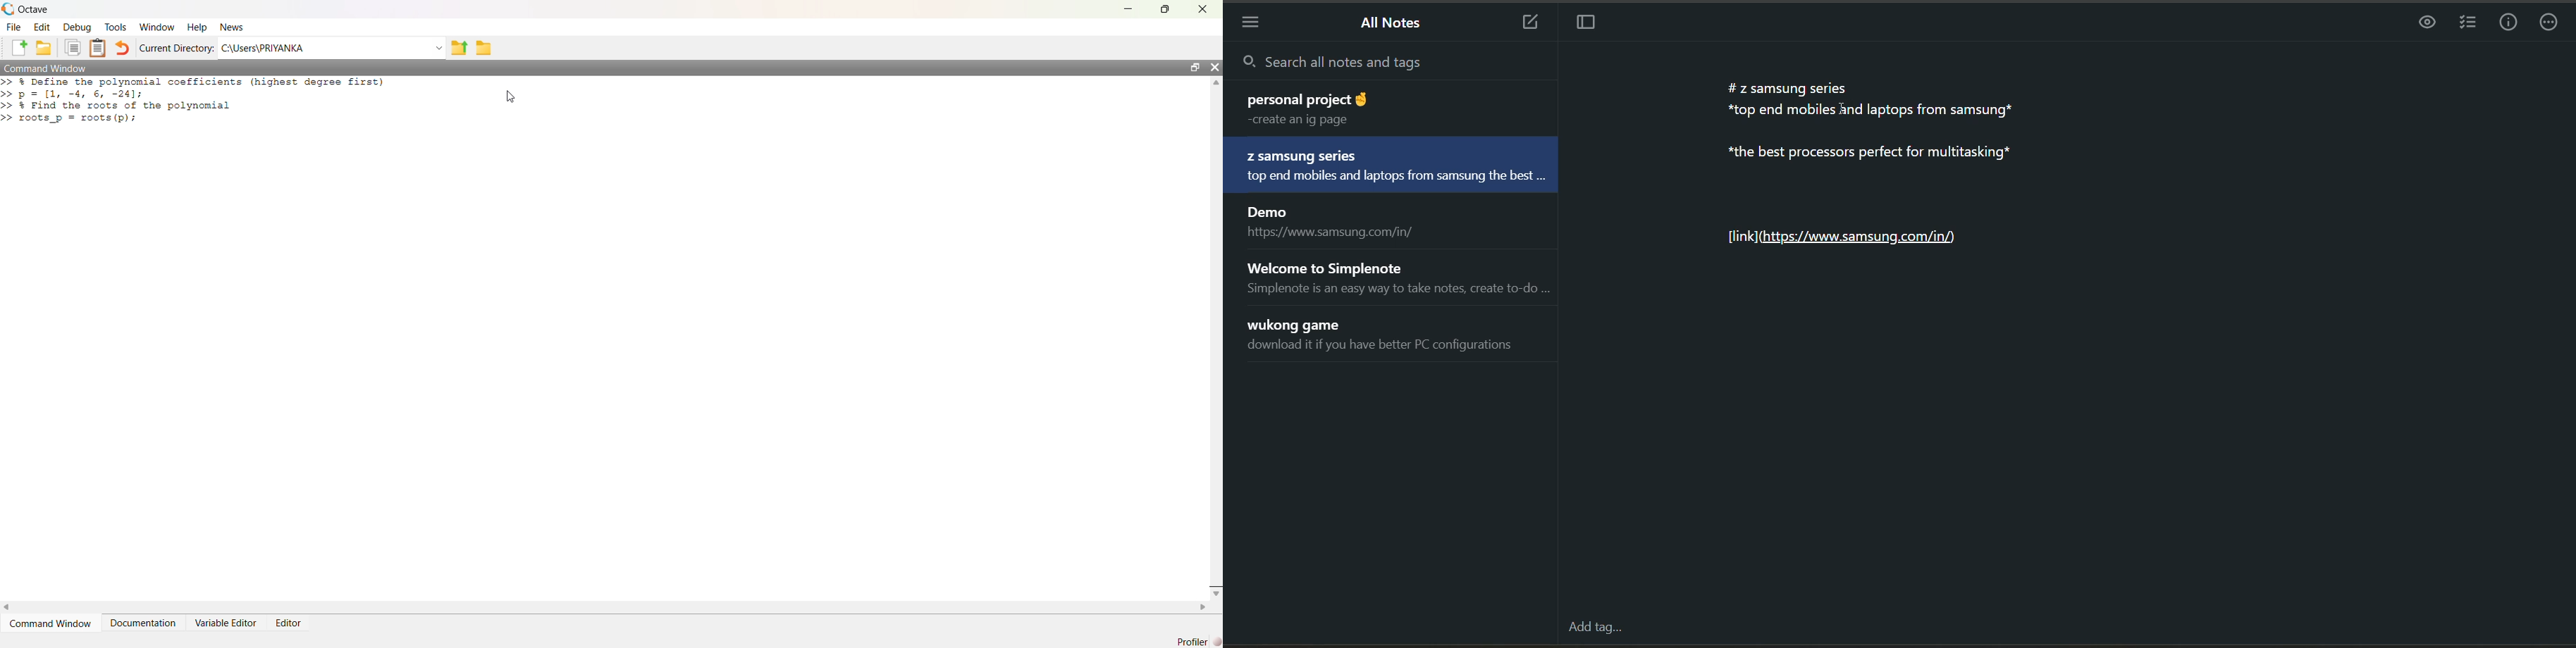 The width and height of the screenshot is (2576, 672). What do you see at coordinates (12, 29) in the screenshot?
I see `File` at bounding box center [12, 29].